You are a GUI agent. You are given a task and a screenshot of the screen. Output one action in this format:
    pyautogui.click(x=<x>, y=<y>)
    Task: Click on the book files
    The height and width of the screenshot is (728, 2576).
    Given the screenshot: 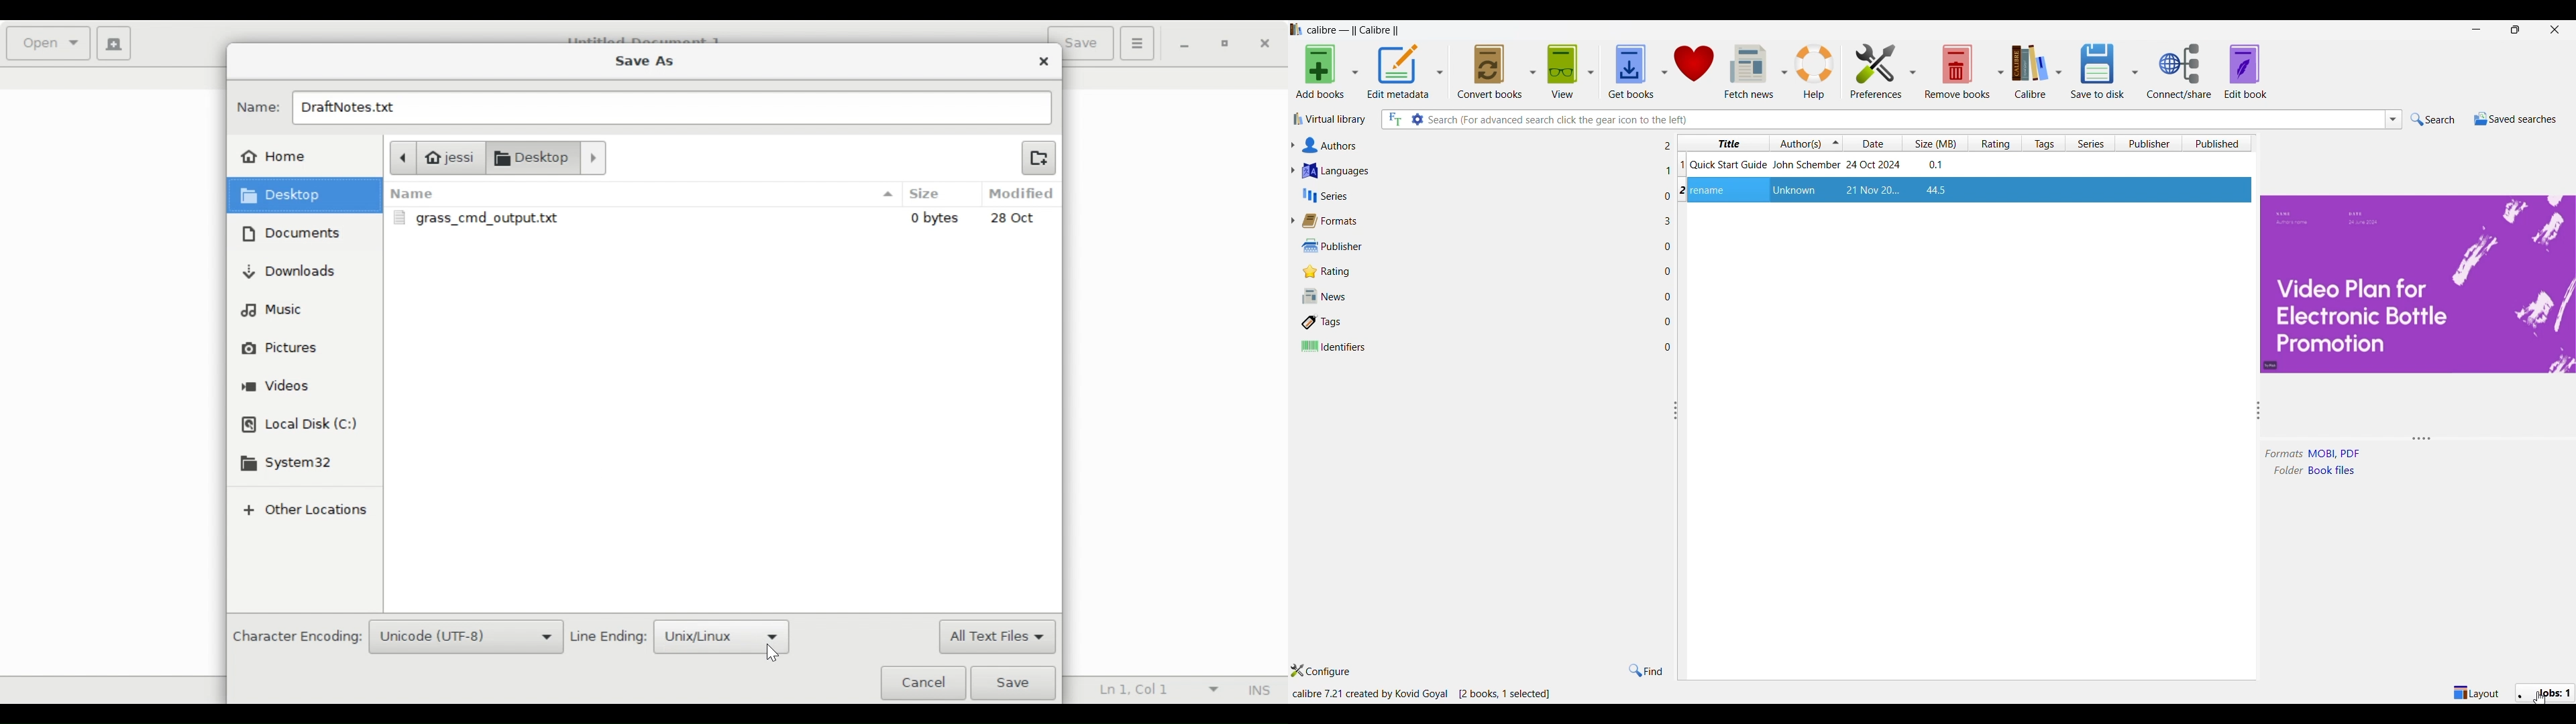 What is the action you would take?
    pyautogui.click(x=2335, y=470)
    